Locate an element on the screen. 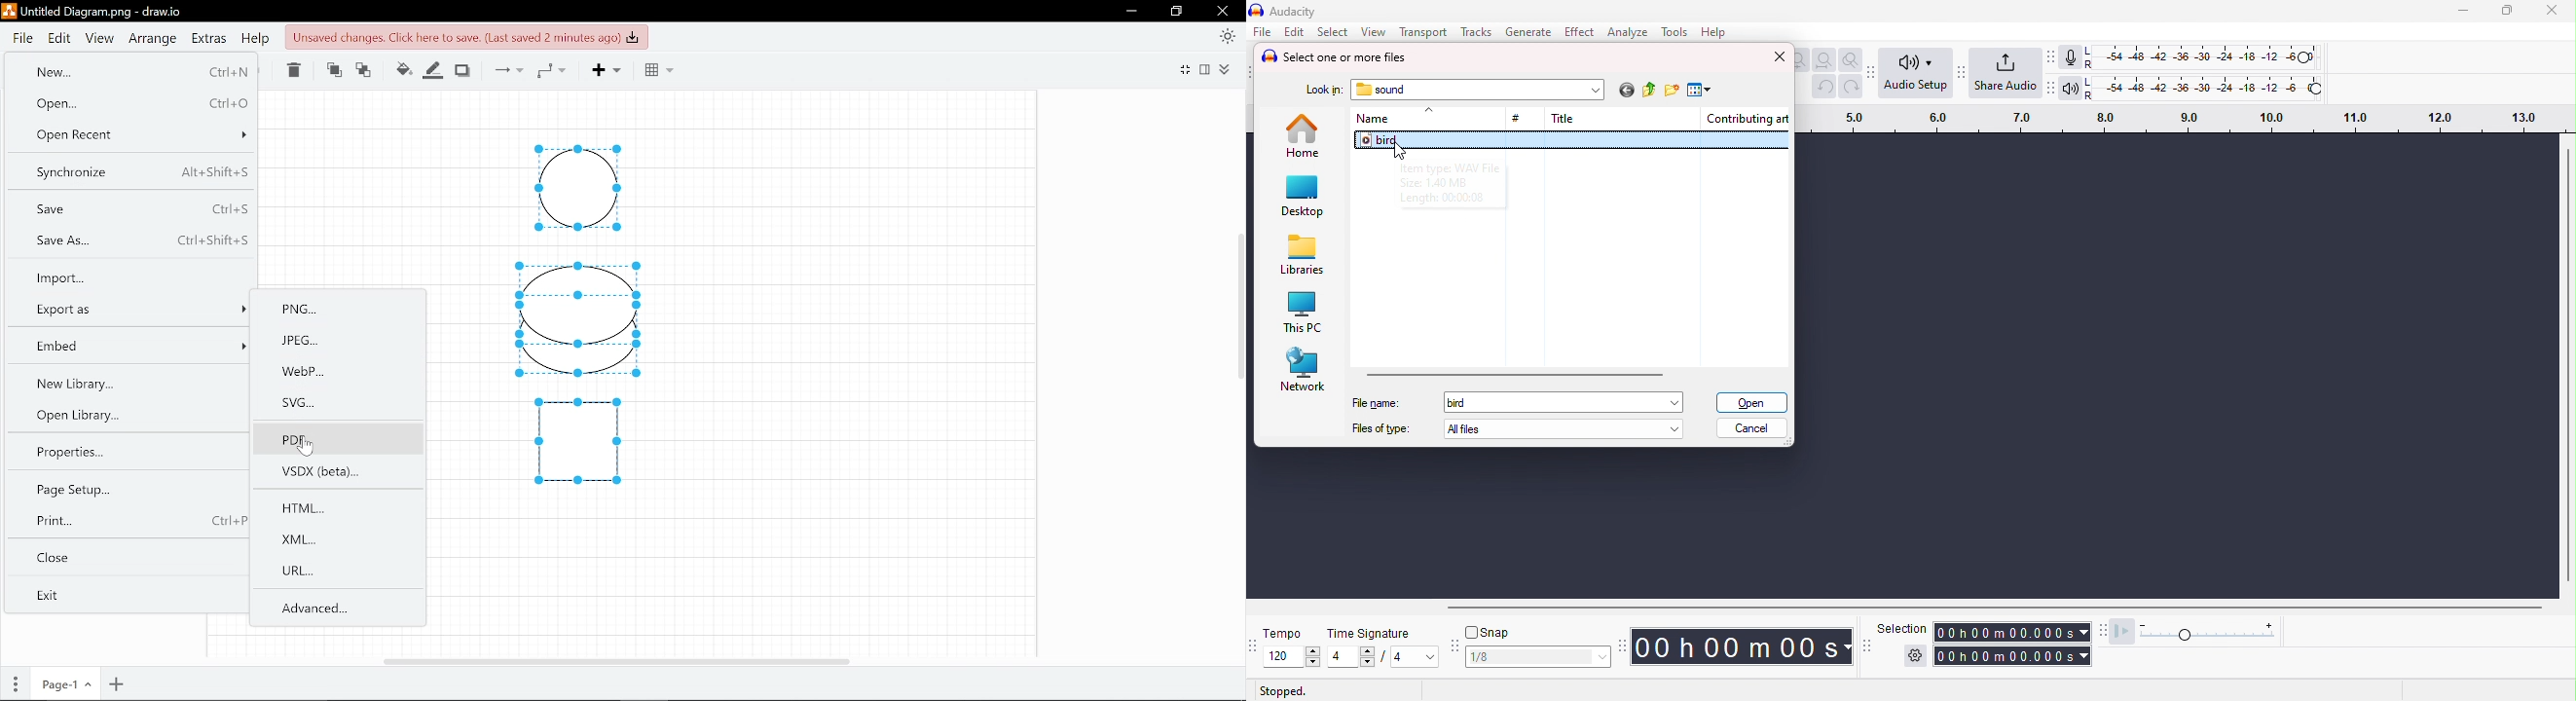 The image size is (2576, 728). view is located at coordinates (1373, 32).